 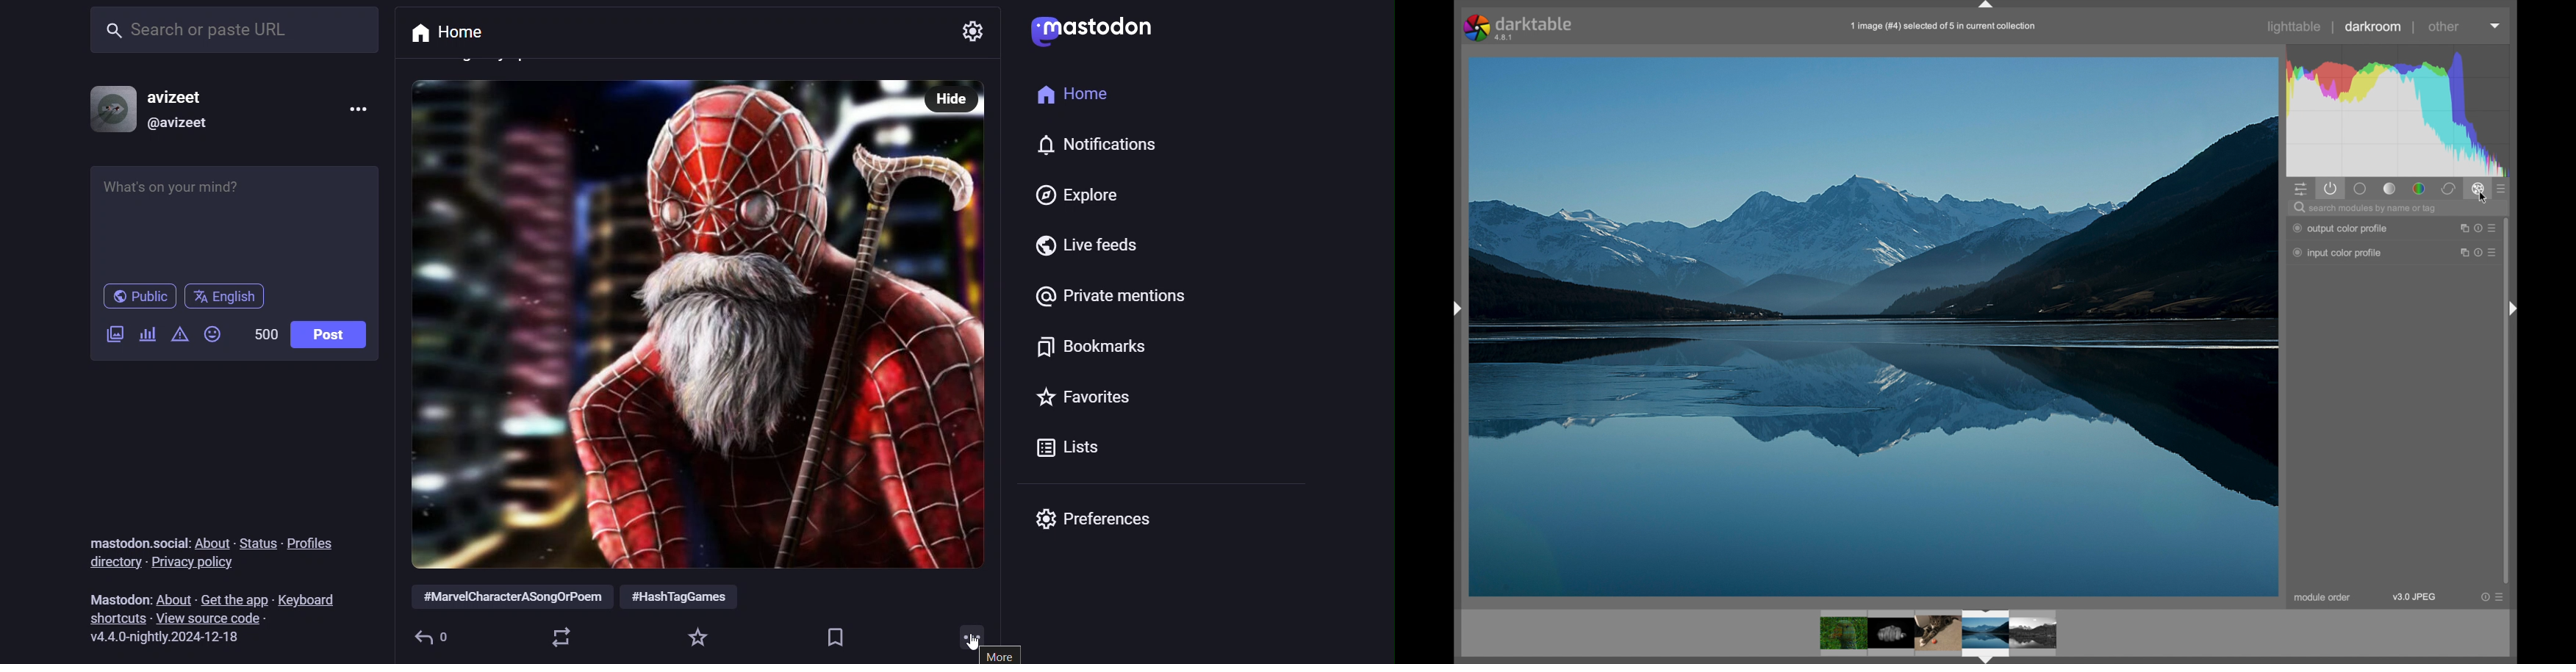 What do you see at coordinates (2340, 228) in the screenshot?
I see `output color profile` at bounding box center [2340, 228].